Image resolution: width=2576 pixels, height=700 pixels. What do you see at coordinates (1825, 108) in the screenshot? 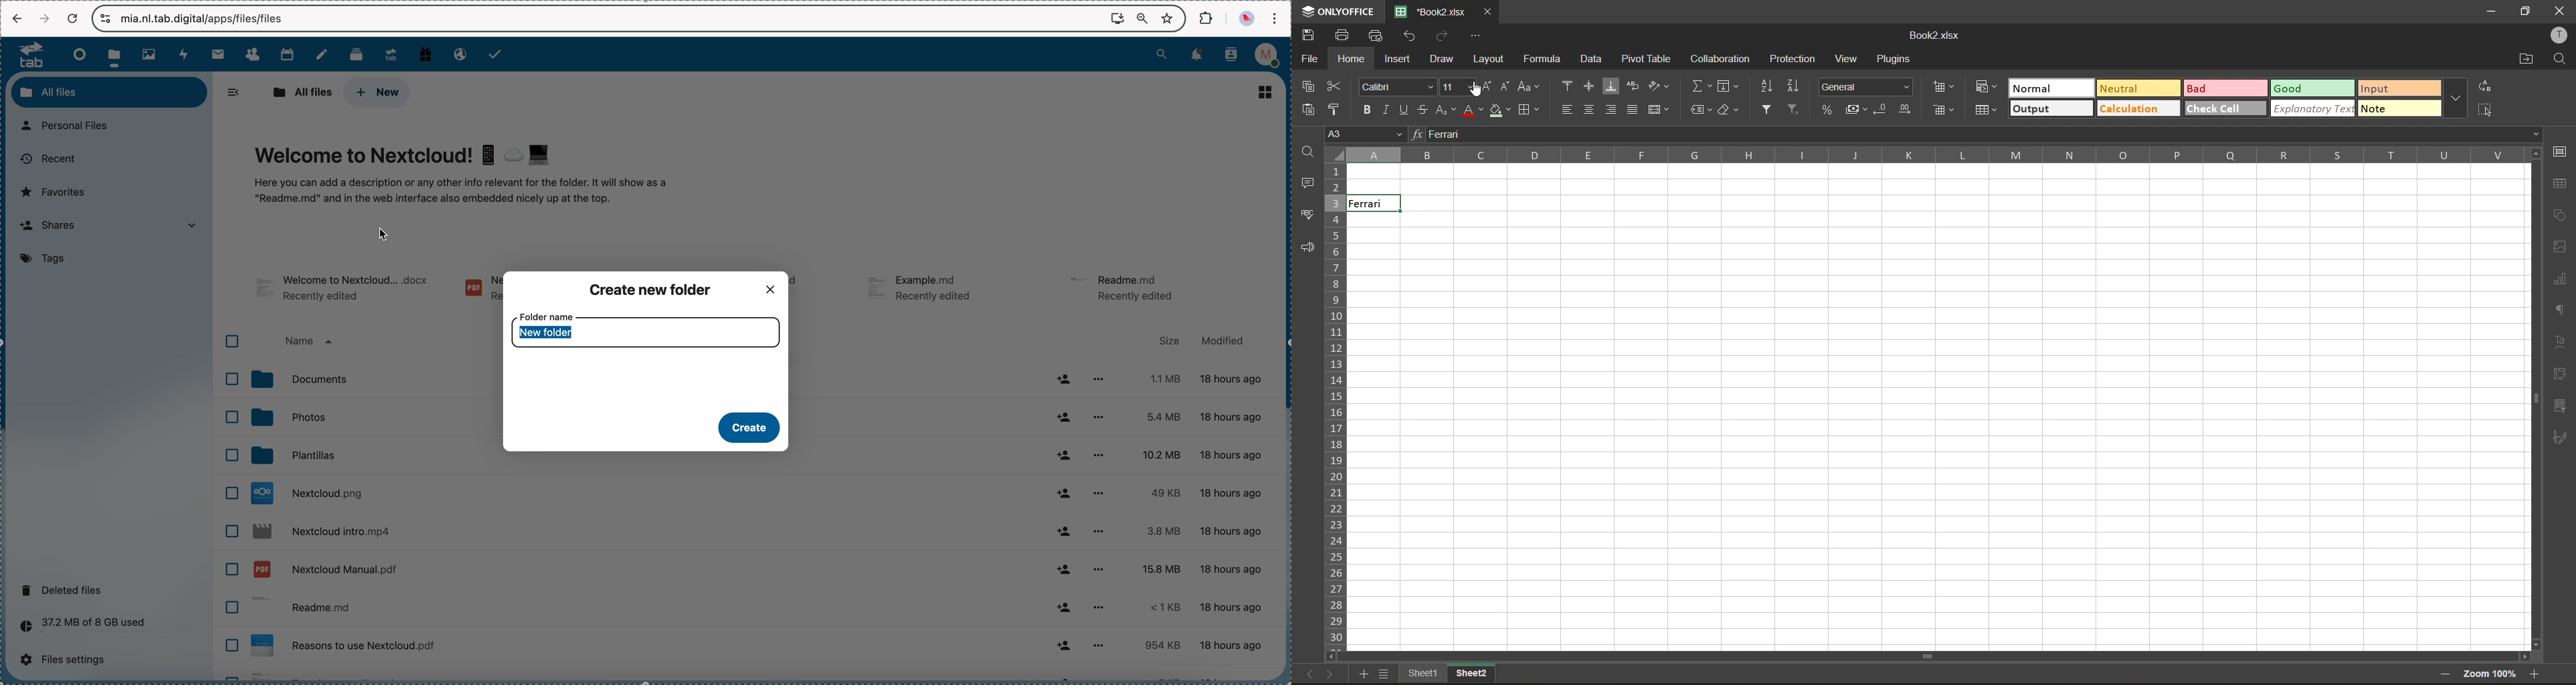
I see `percent` at bounding box center [1825, 108].